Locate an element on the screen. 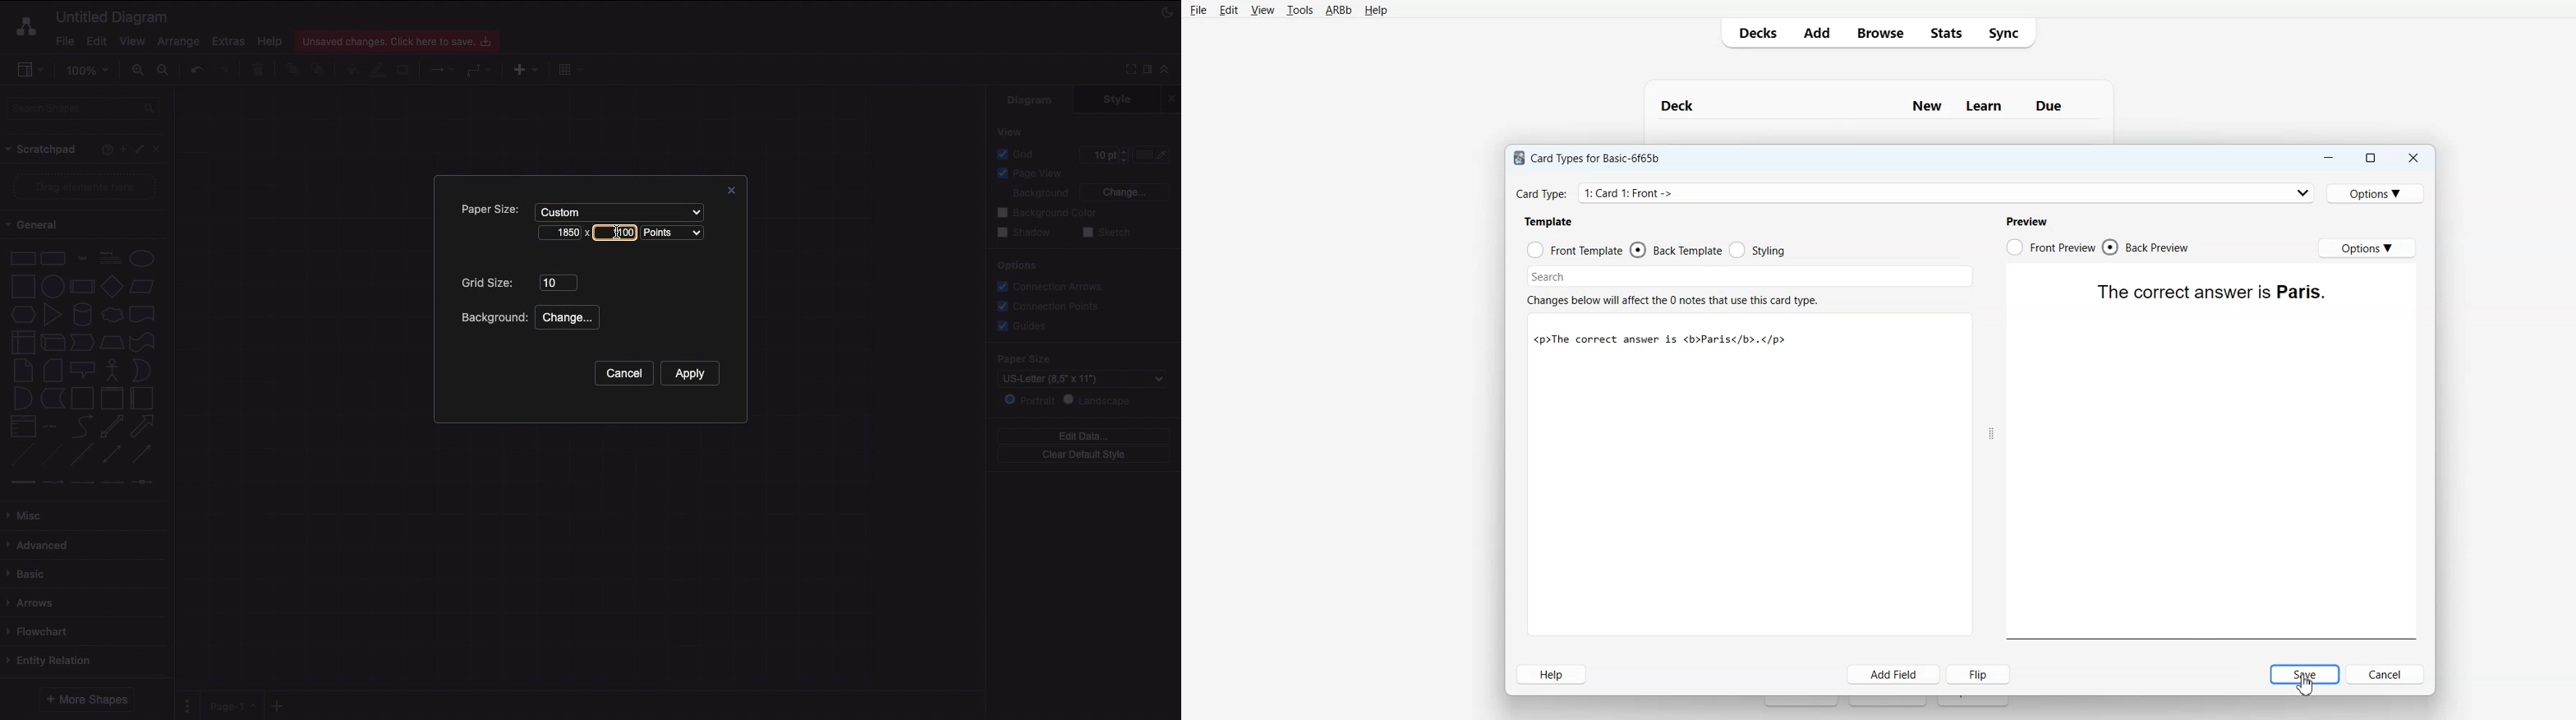 The height and width of the screenshot is (728, 2576). Text is located at coordinates (1879, 100).